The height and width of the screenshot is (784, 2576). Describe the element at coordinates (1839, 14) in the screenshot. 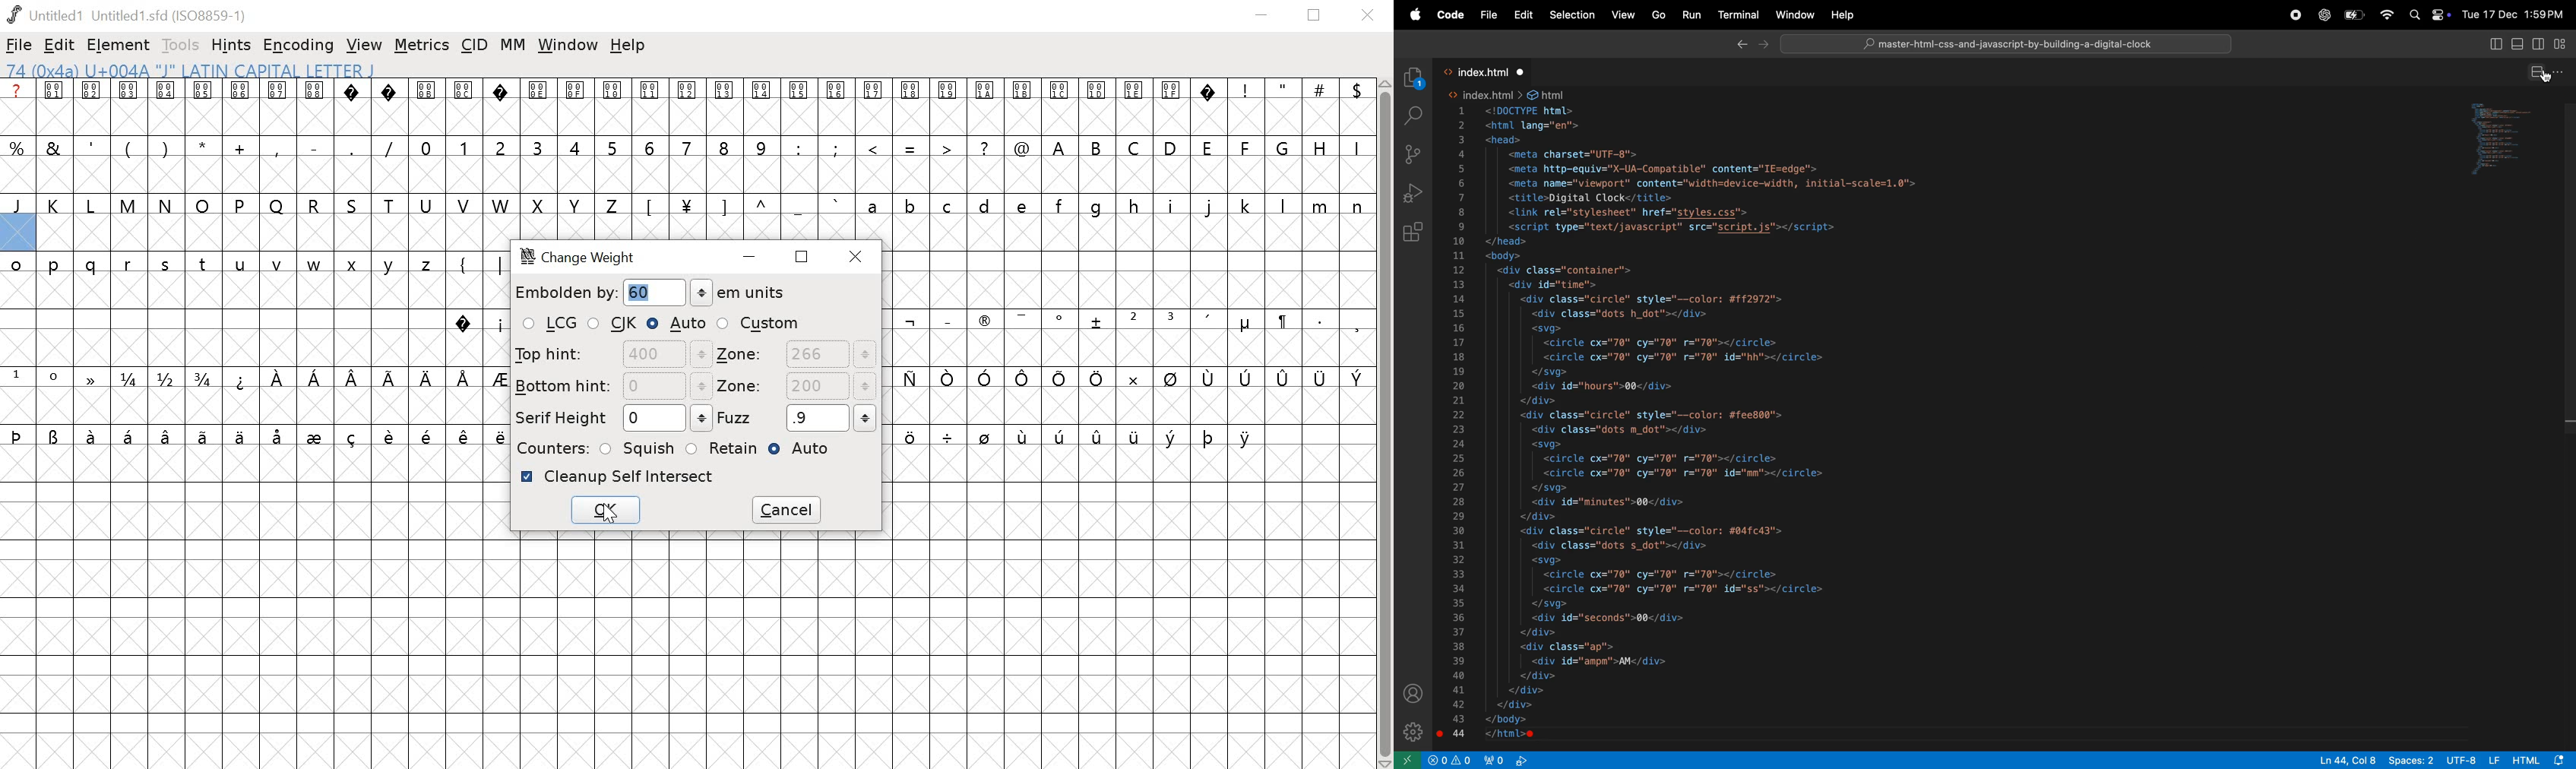

I see `help` at that location.